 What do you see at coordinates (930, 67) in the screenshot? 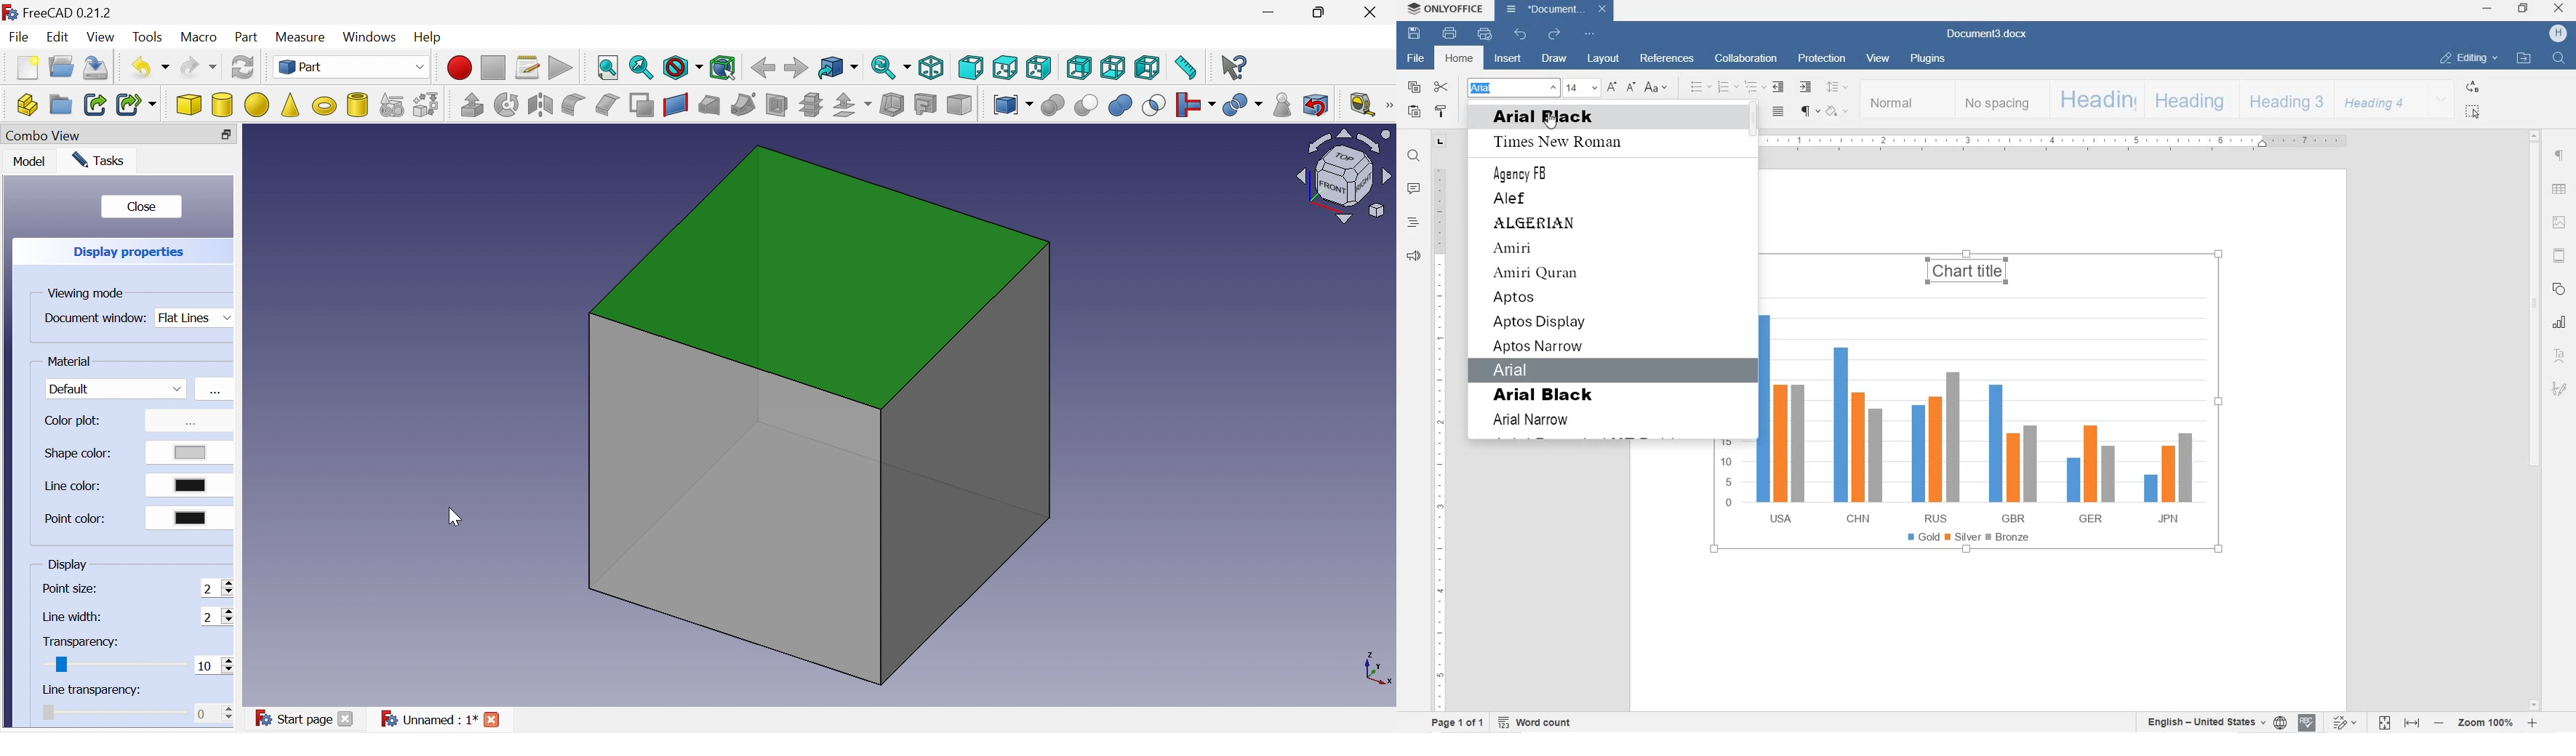
I see `Isometric` at bounding box center [930, 67].